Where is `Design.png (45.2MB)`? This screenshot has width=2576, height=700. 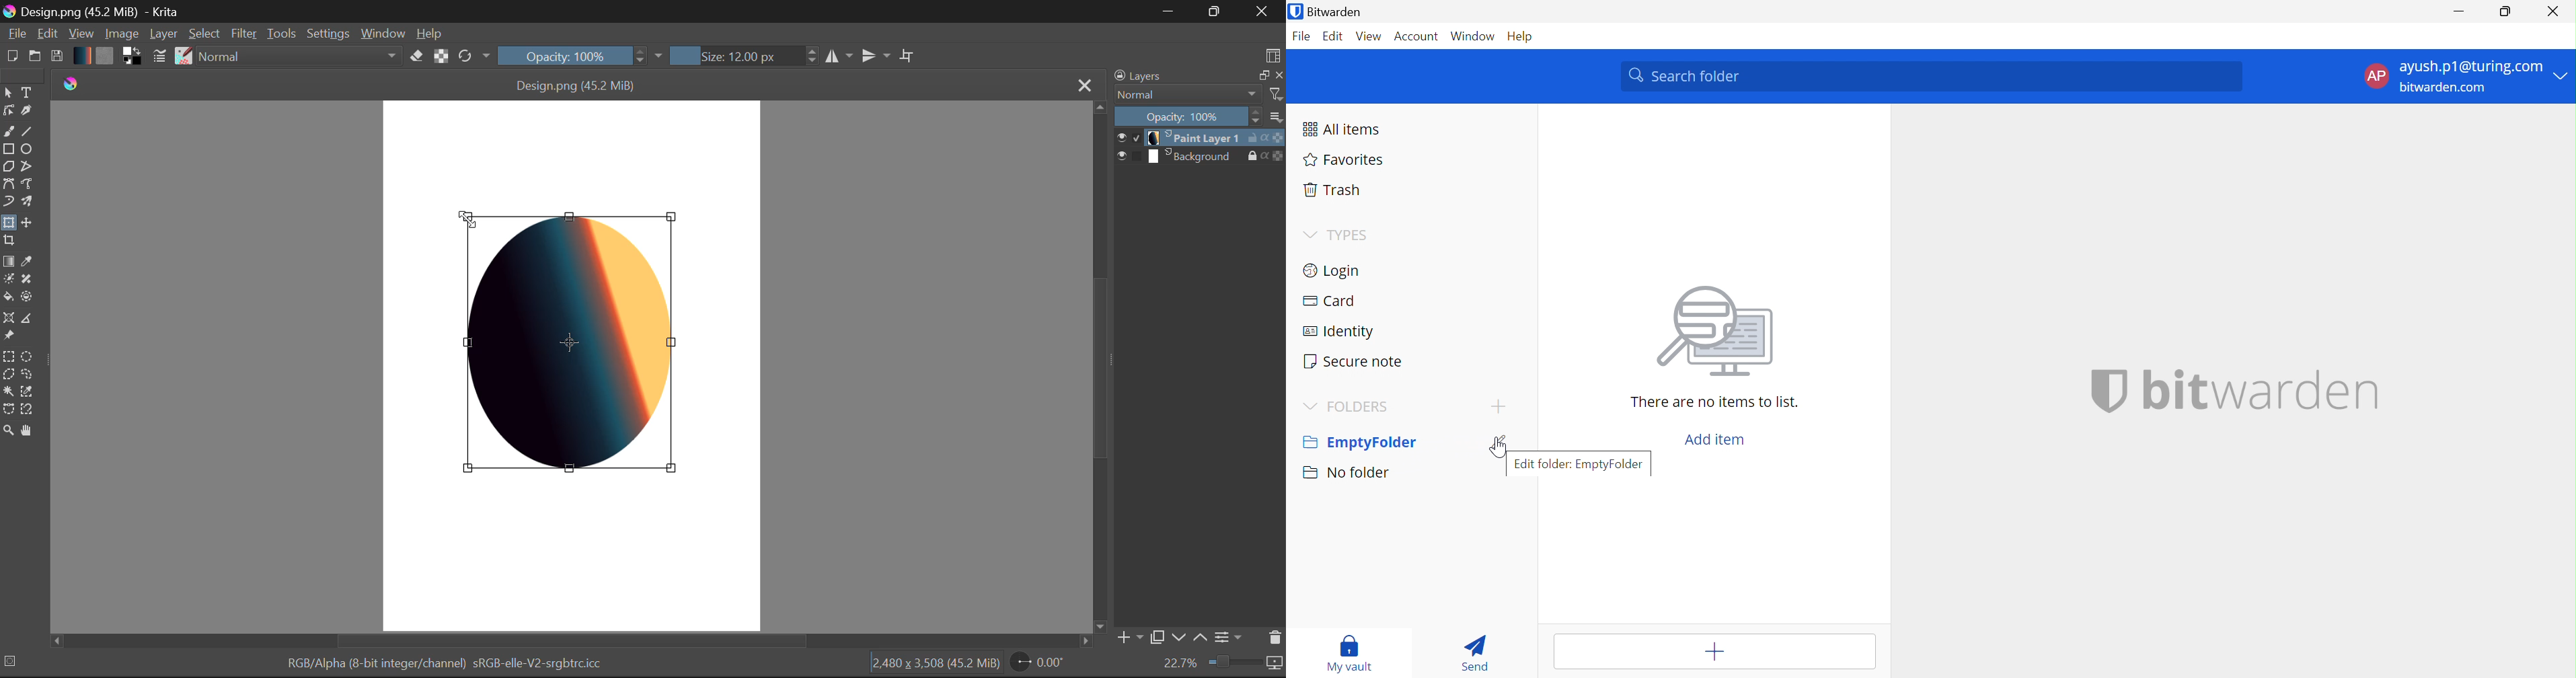 Design.png (45.2MB) is located at coordinates (577, 83).